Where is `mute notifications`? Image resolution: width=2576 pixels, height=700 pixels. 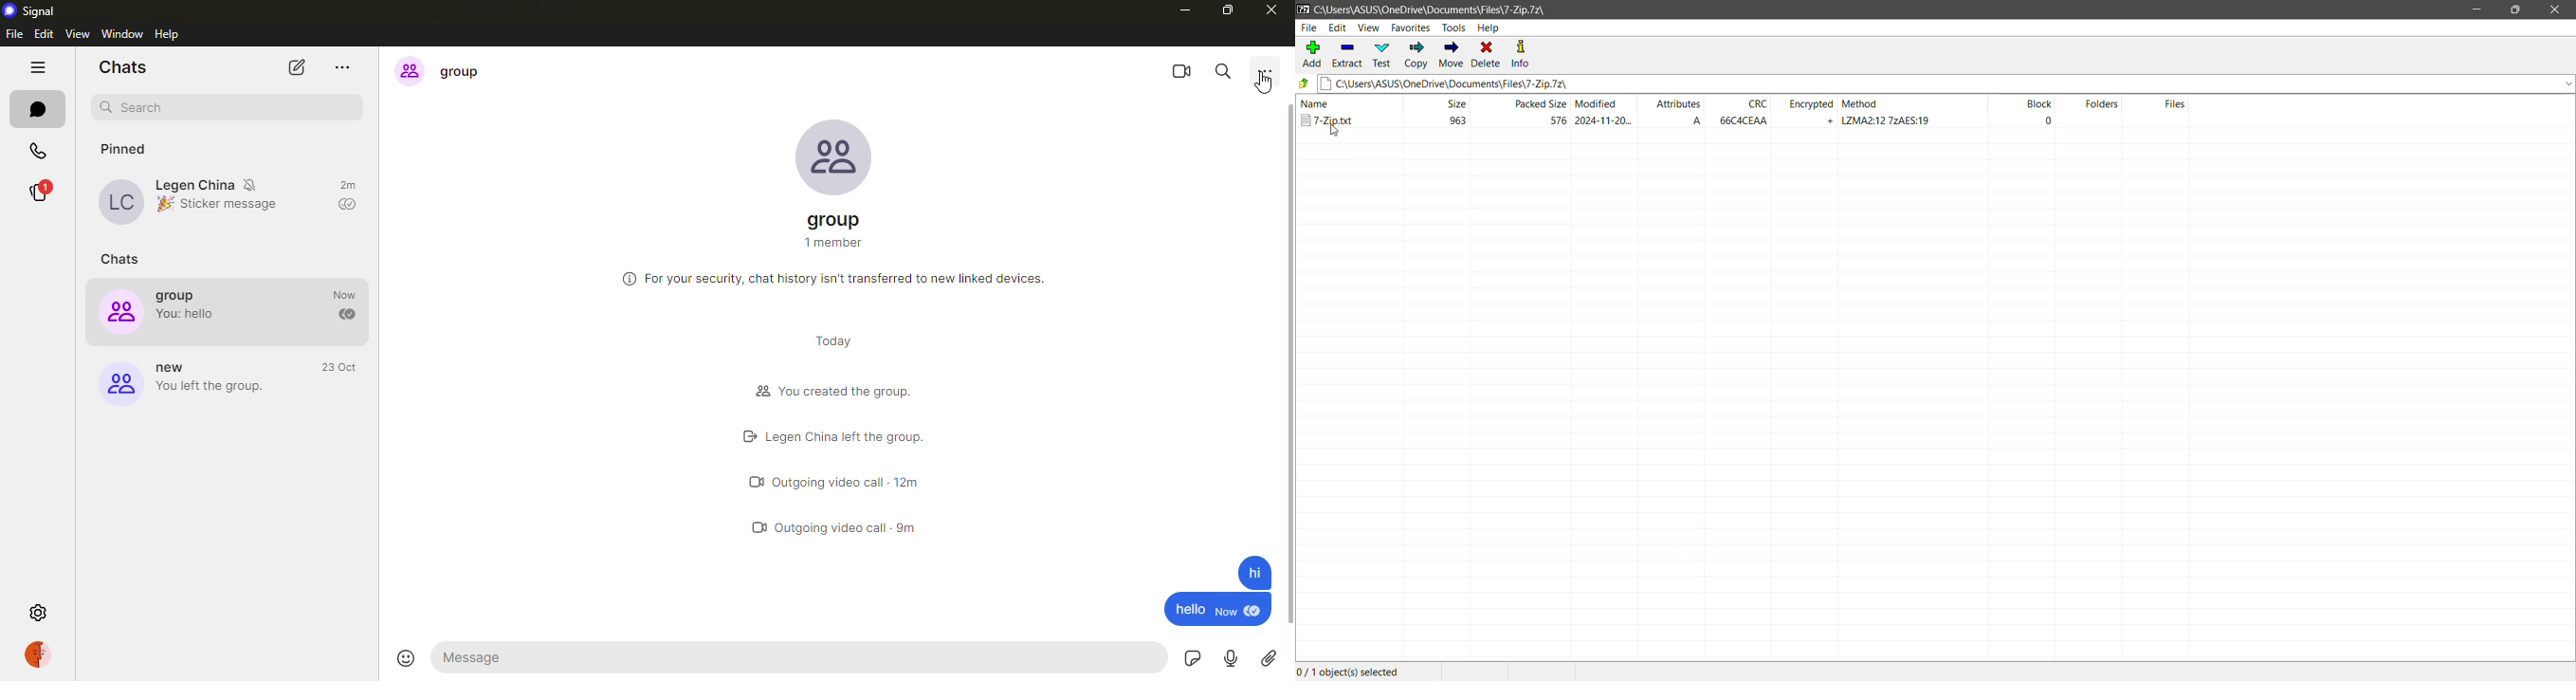 mute notifications is located at coordinates (255, 183).